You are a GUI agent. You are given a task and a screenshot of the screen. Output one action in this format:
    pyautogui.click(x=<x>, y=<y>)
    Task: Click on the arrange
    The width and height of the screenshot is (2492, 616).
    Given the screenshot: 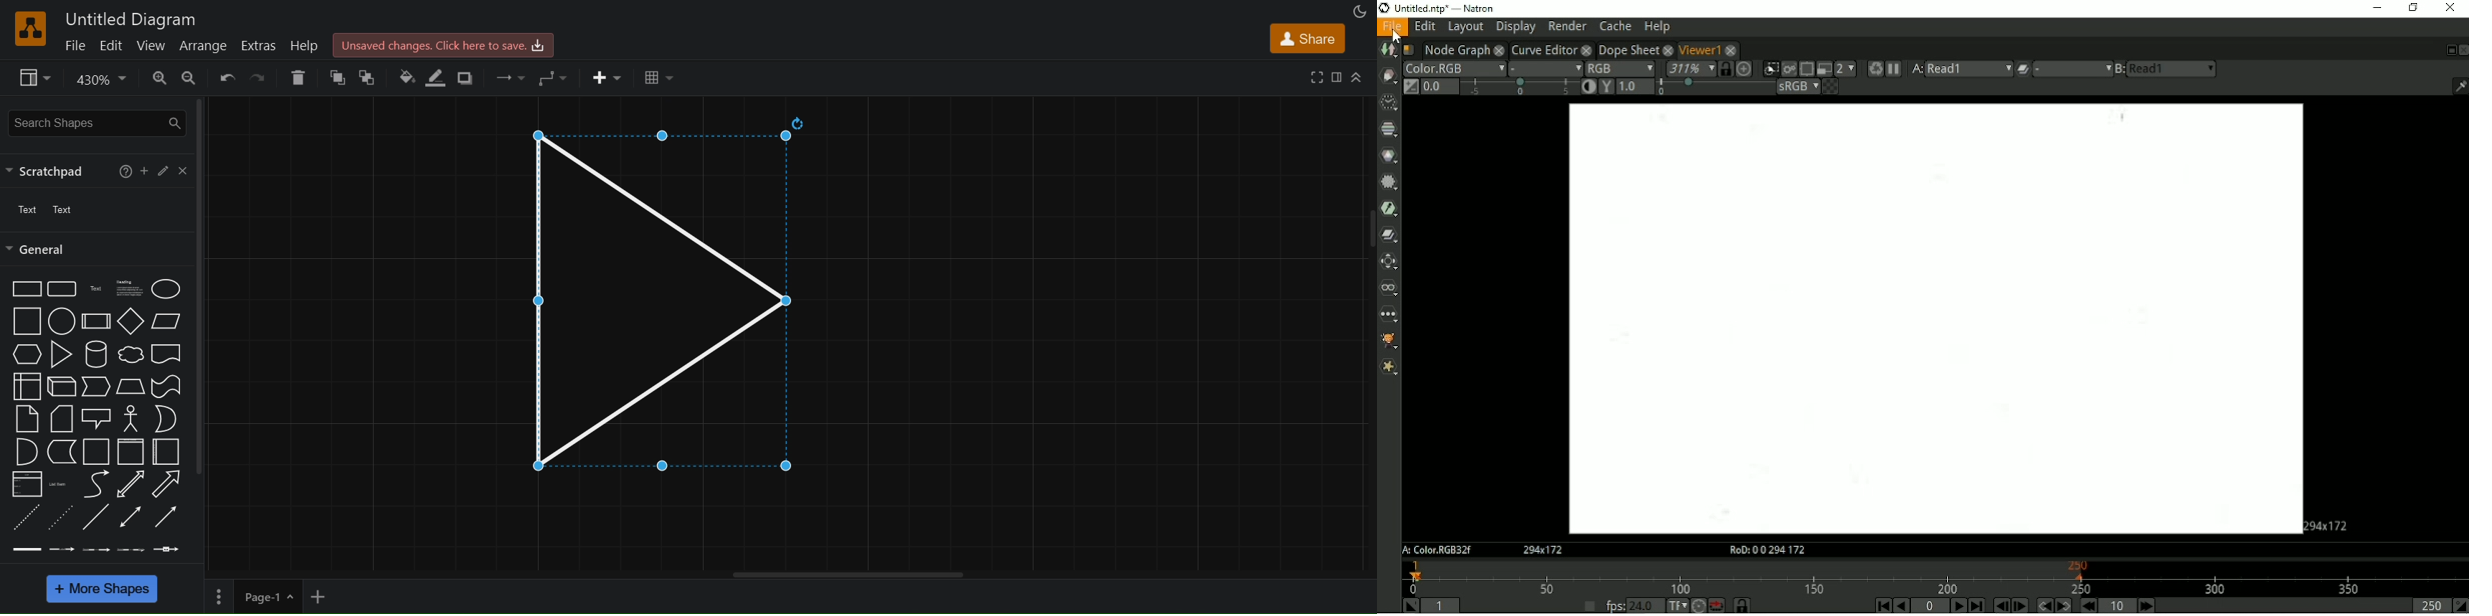 What is the action you would take?
    pyautogui.click(x=203, y=44)
    